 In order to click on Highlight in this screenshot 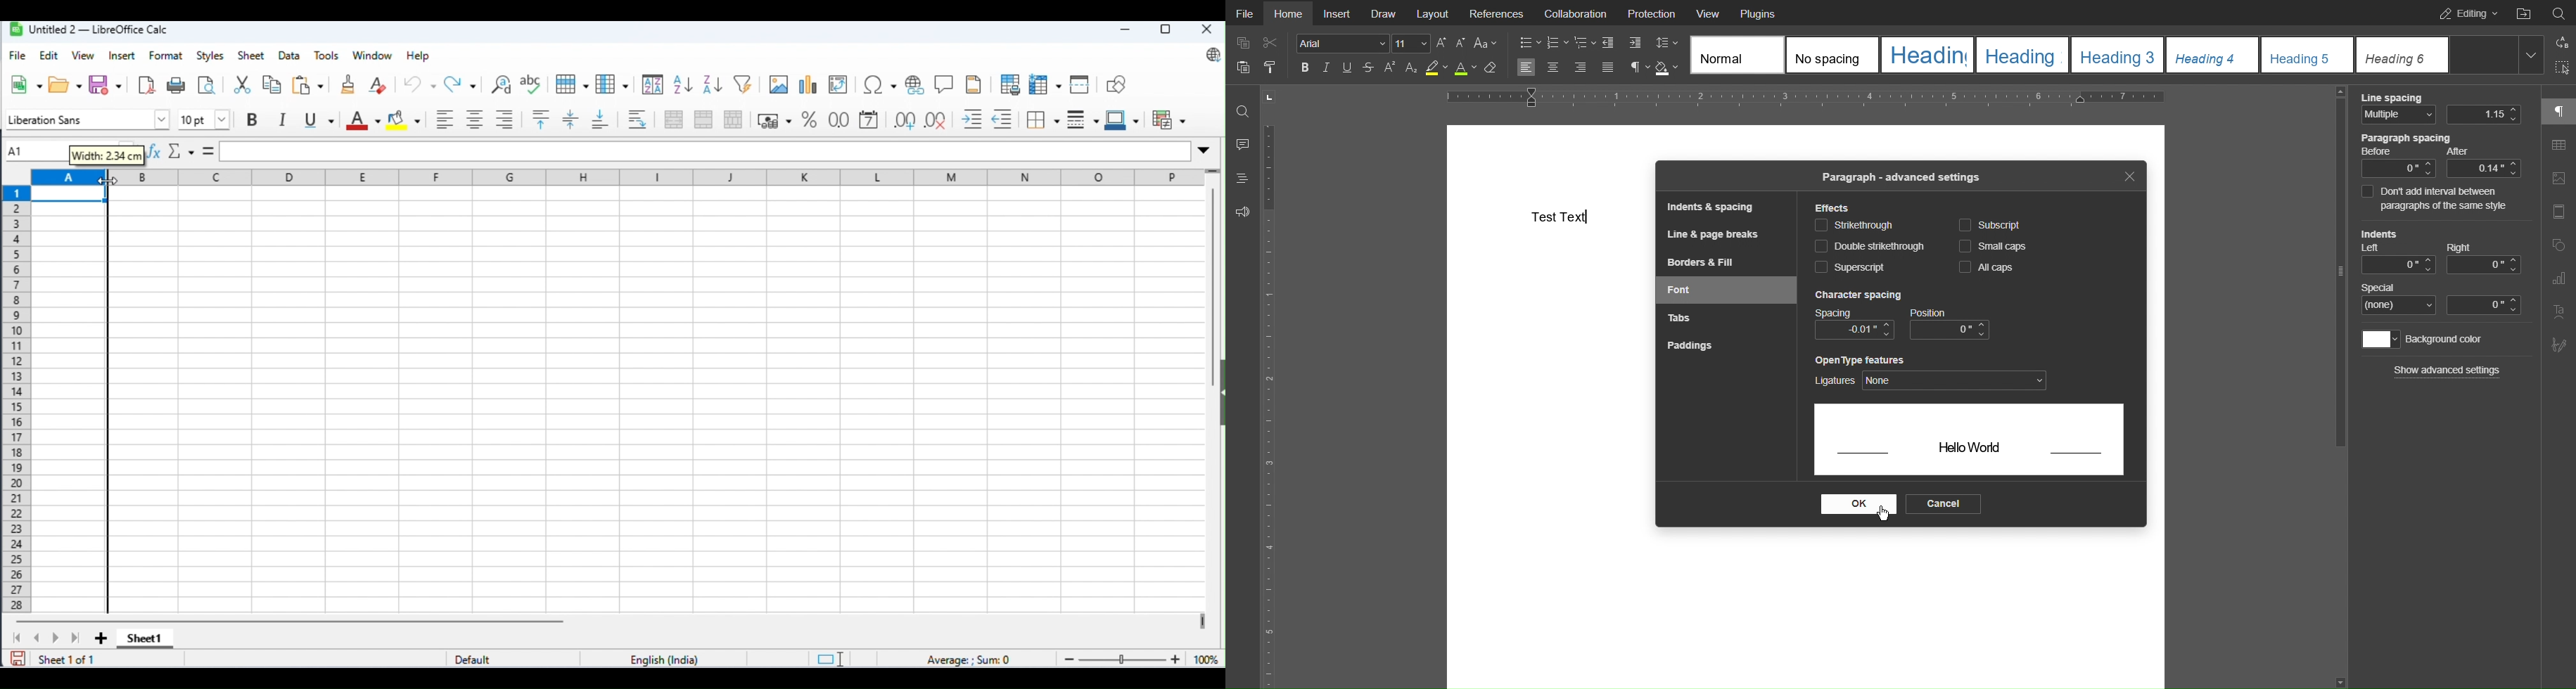, I will do `click(1436, 68)`.